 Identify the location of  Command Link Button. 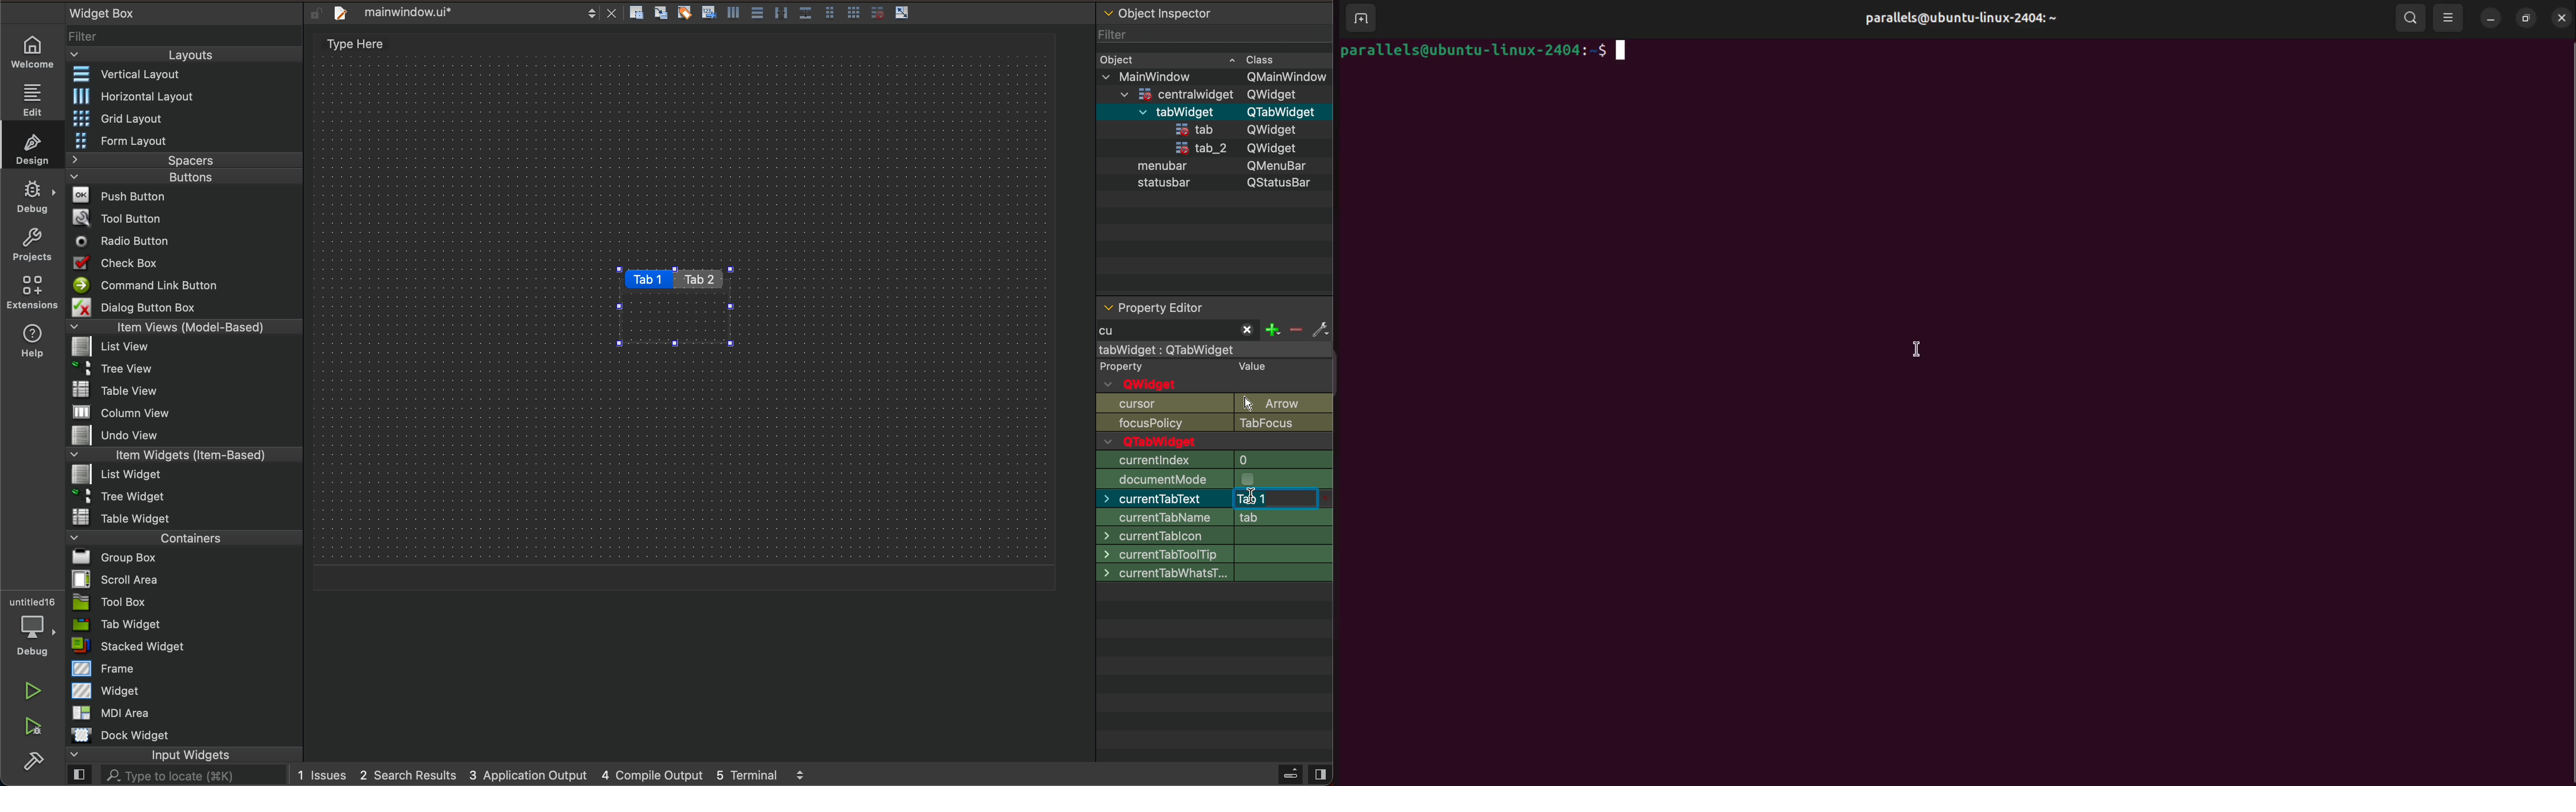
(144, 285).